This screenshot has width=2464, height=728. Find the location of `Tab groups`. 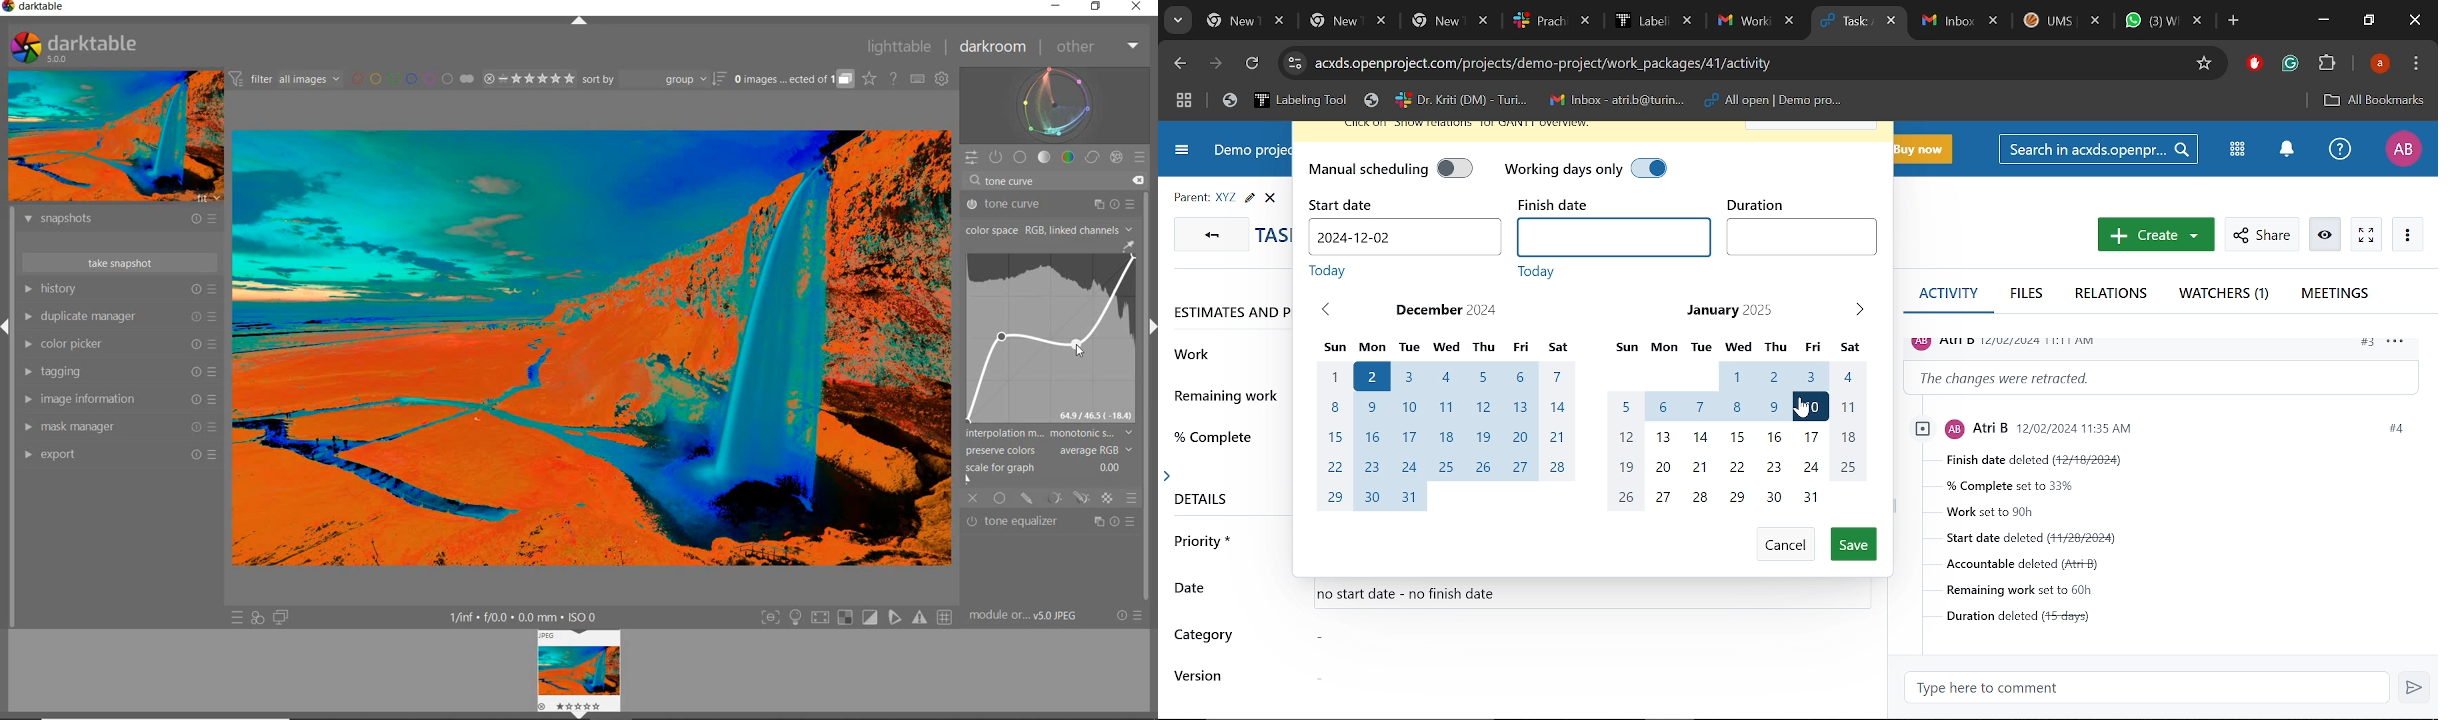

Tab groups is located at coordinates (1186, 100).